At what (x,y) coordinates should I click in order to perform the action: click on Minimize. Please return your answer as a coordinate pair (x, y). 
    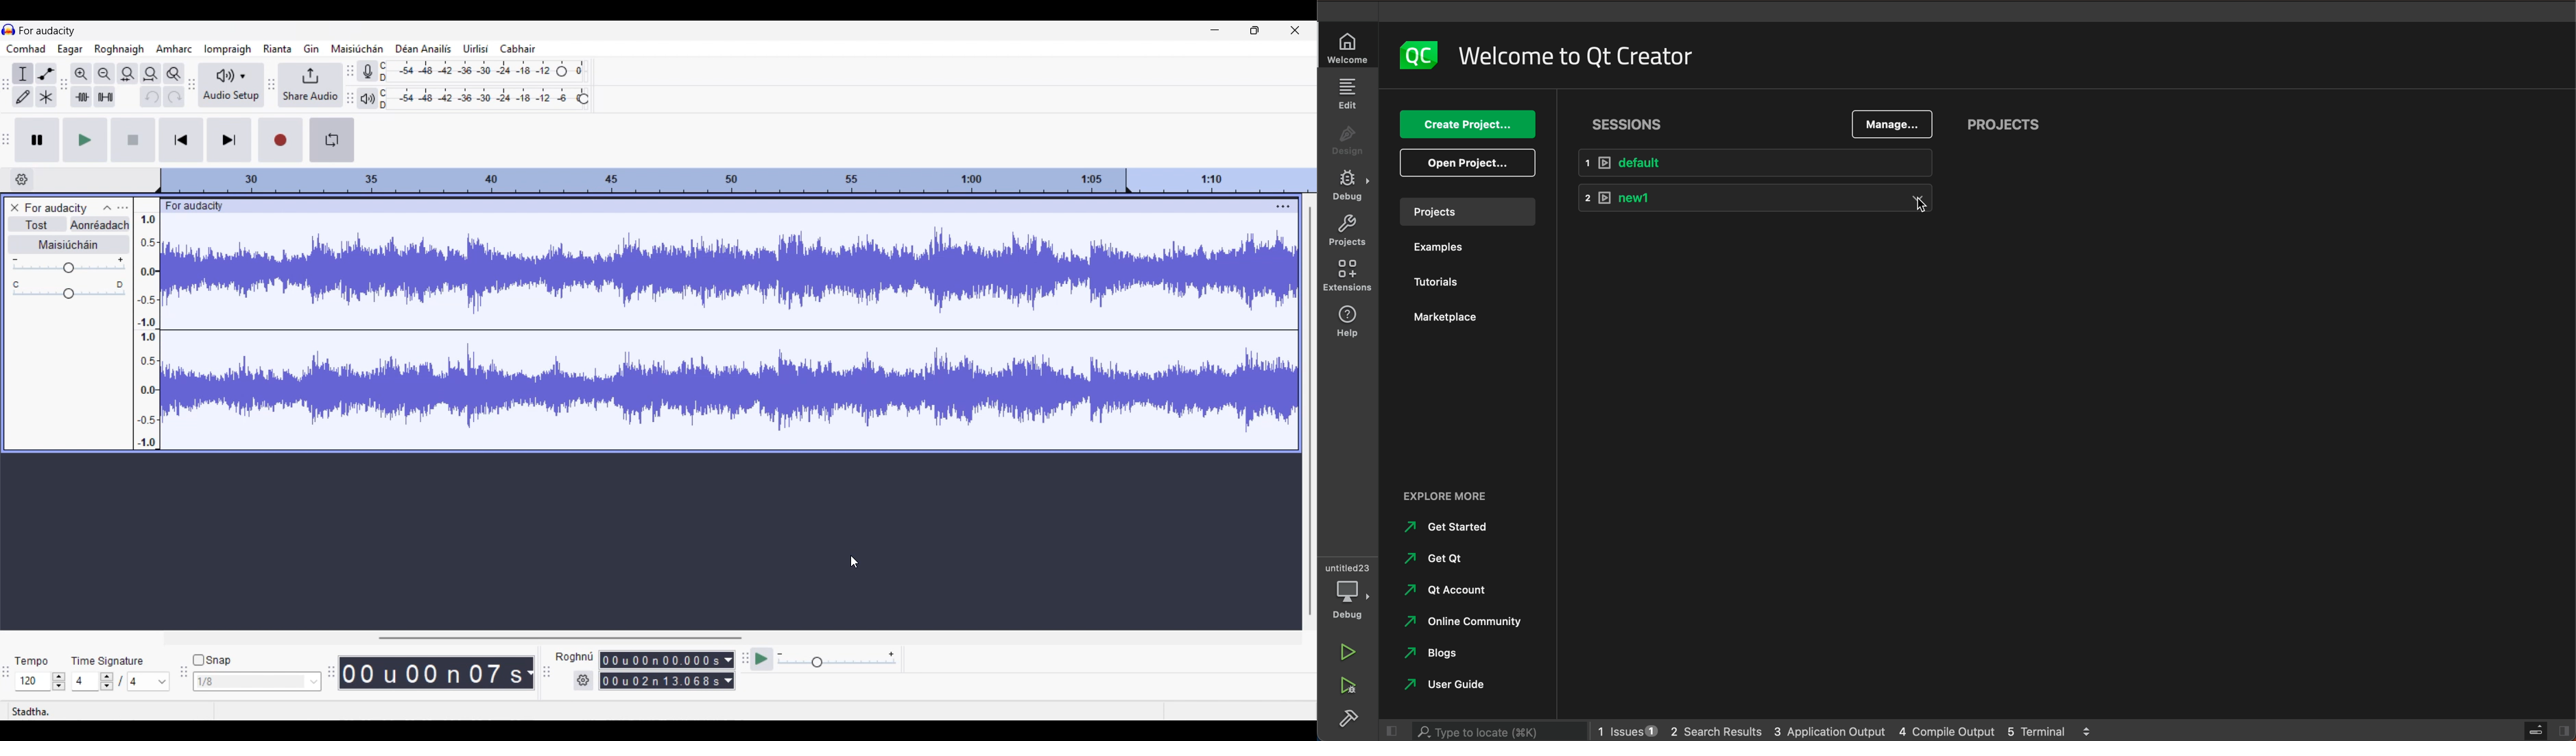
    Looking at the image, I should click on (1215, 30).